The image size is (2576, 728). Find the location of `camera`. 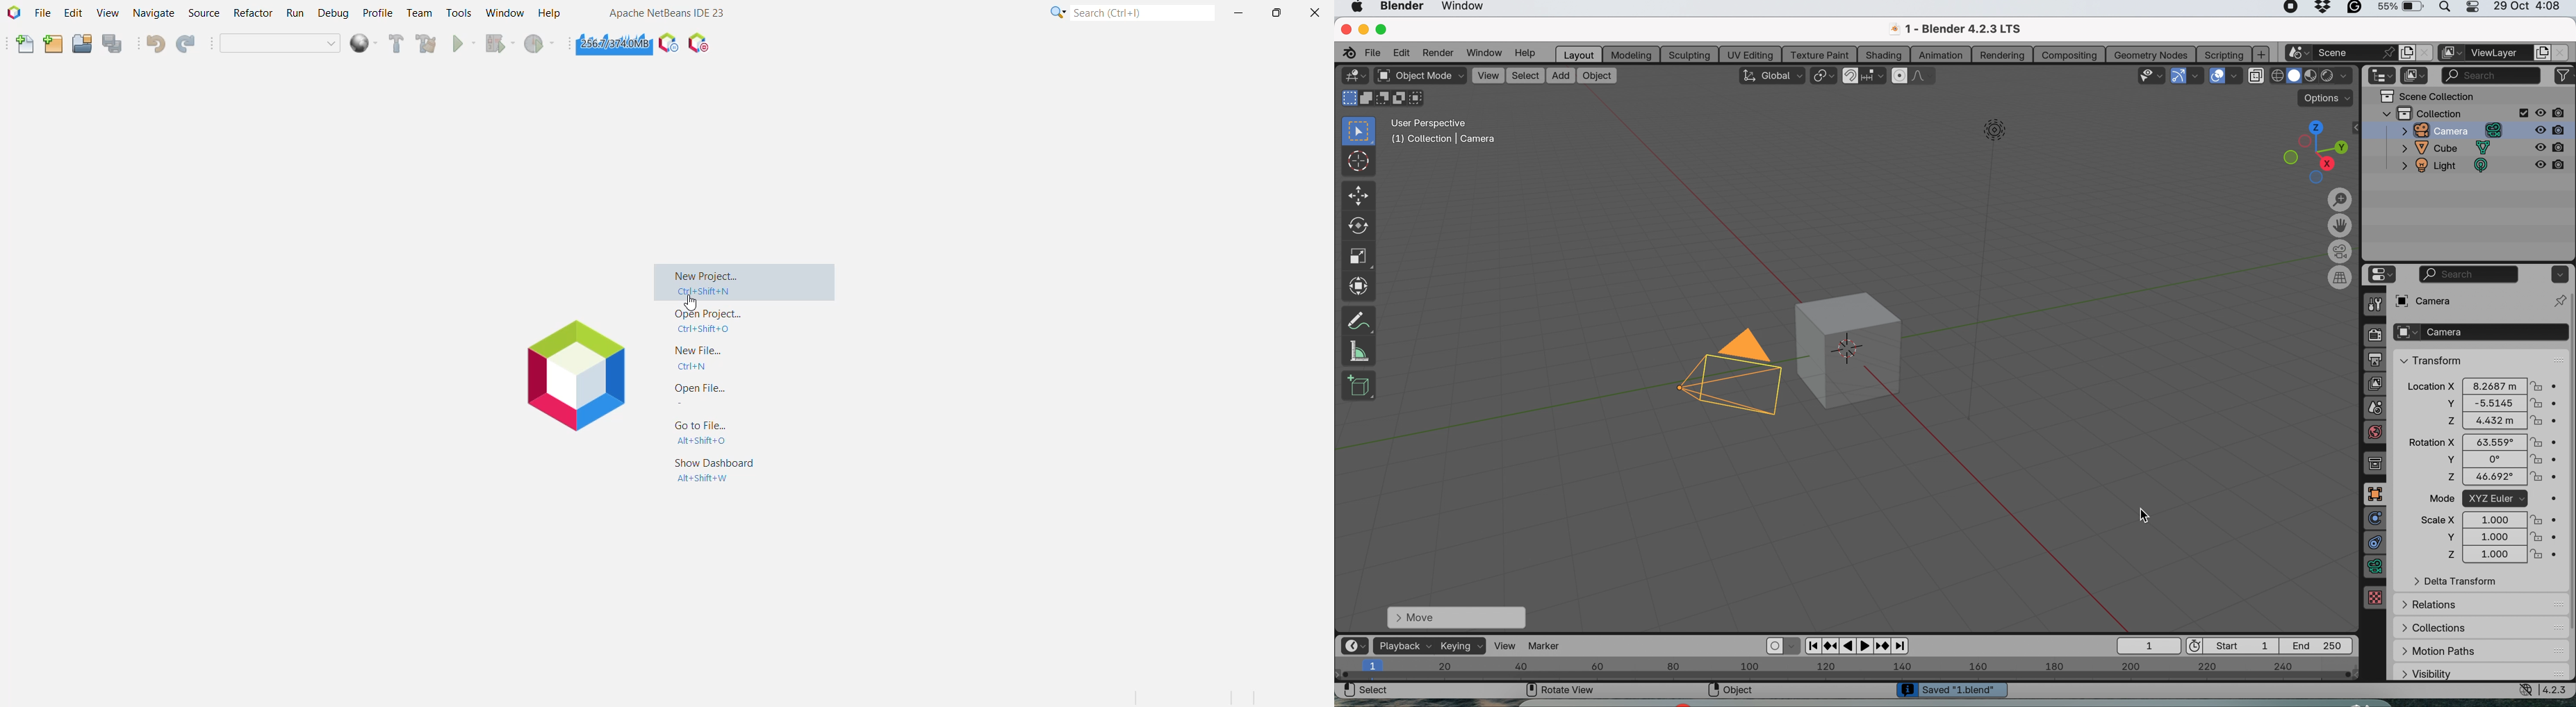

camera is located at coordinates (1725, 374).